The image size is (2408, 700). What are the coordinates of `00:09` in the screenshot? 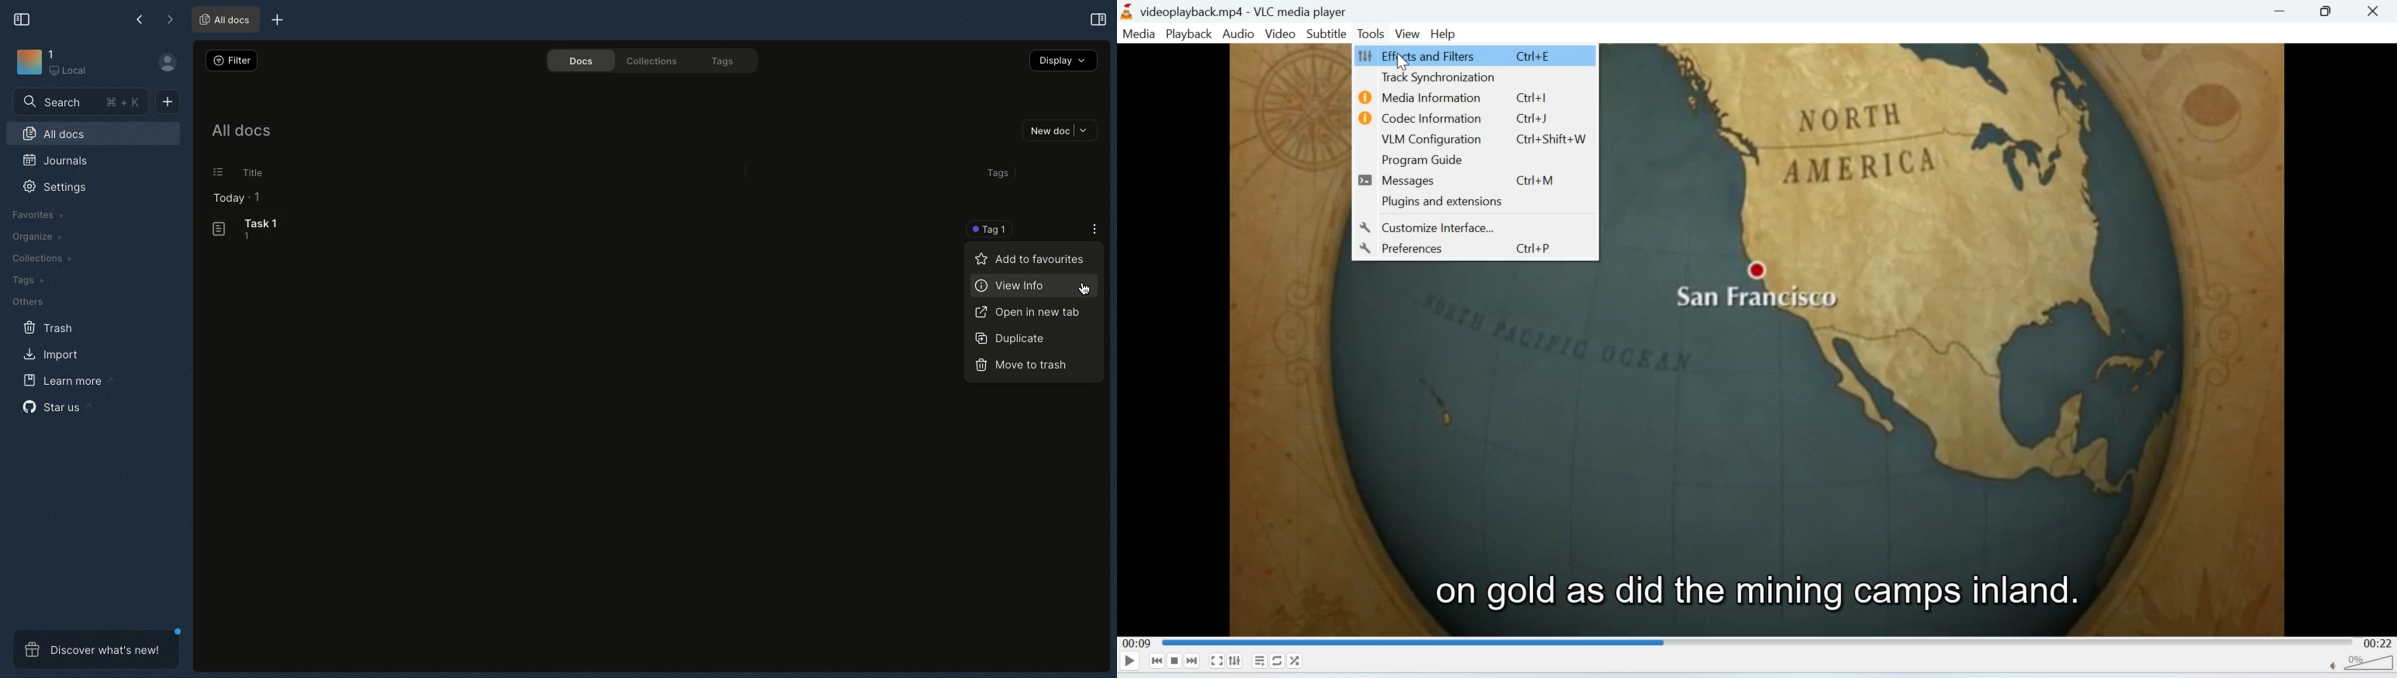 It's located at (1135, 644).